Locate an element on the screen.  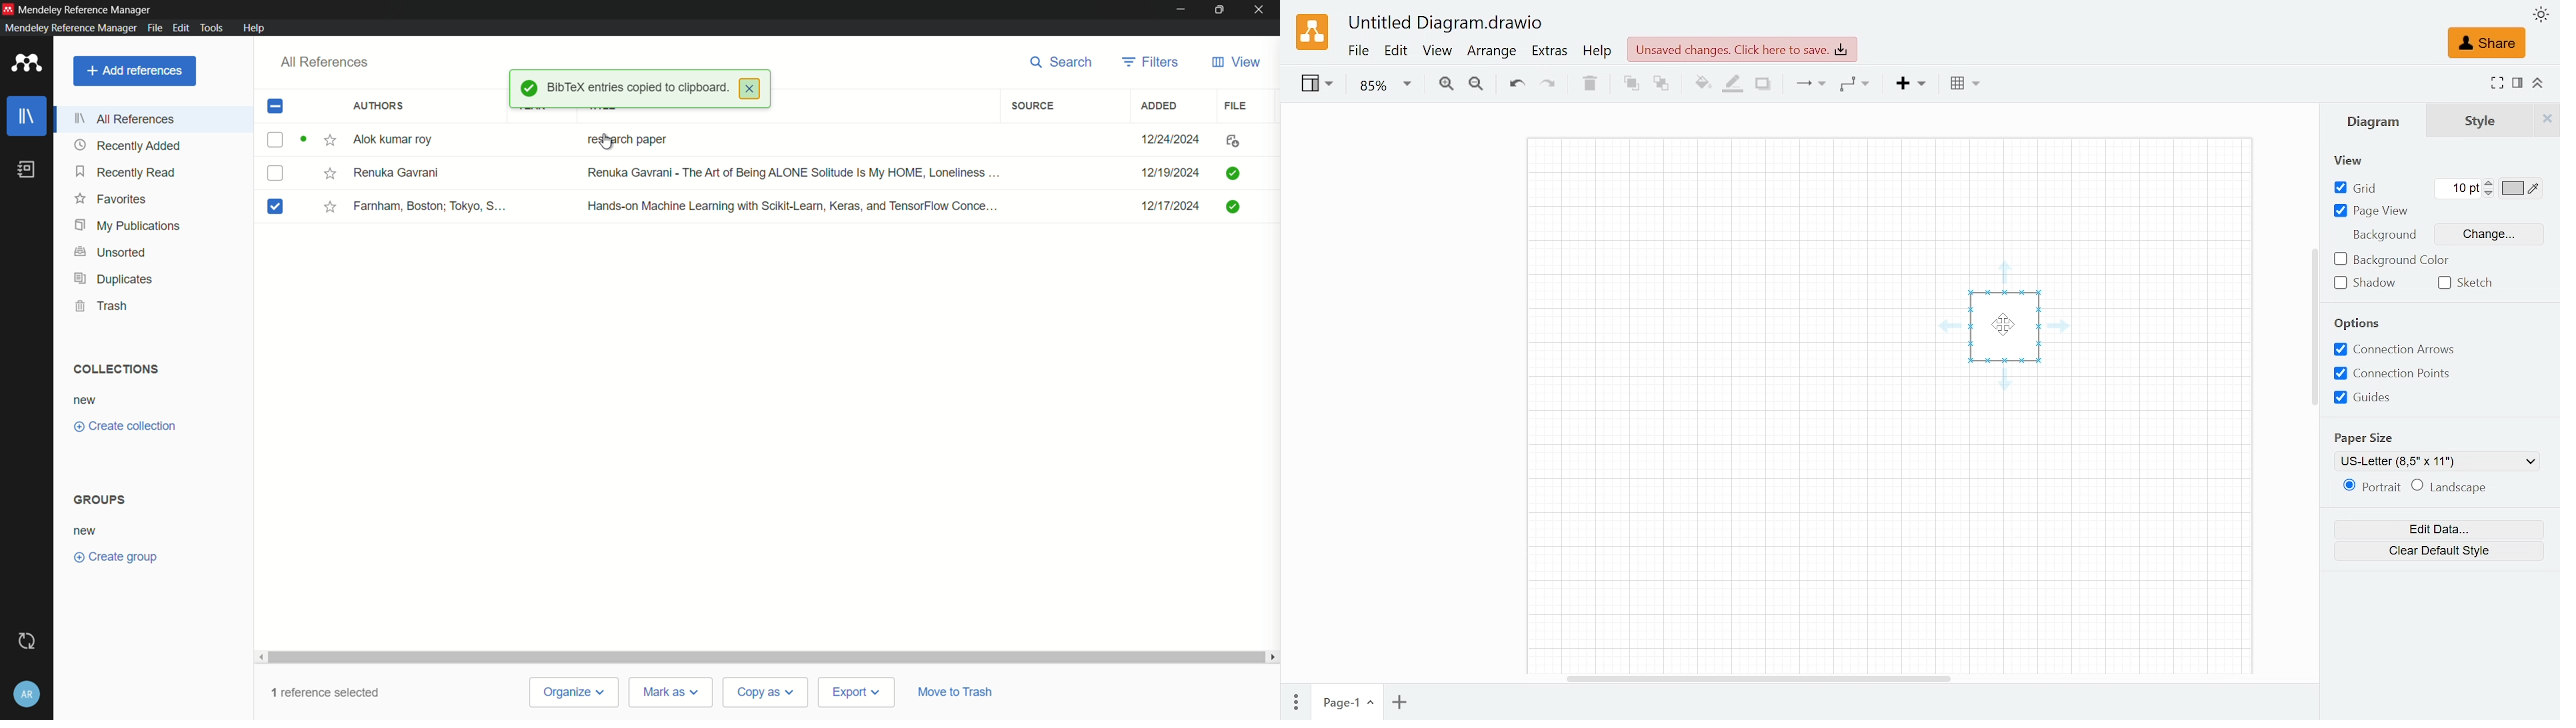
all references is located at coordinates (325, 61).